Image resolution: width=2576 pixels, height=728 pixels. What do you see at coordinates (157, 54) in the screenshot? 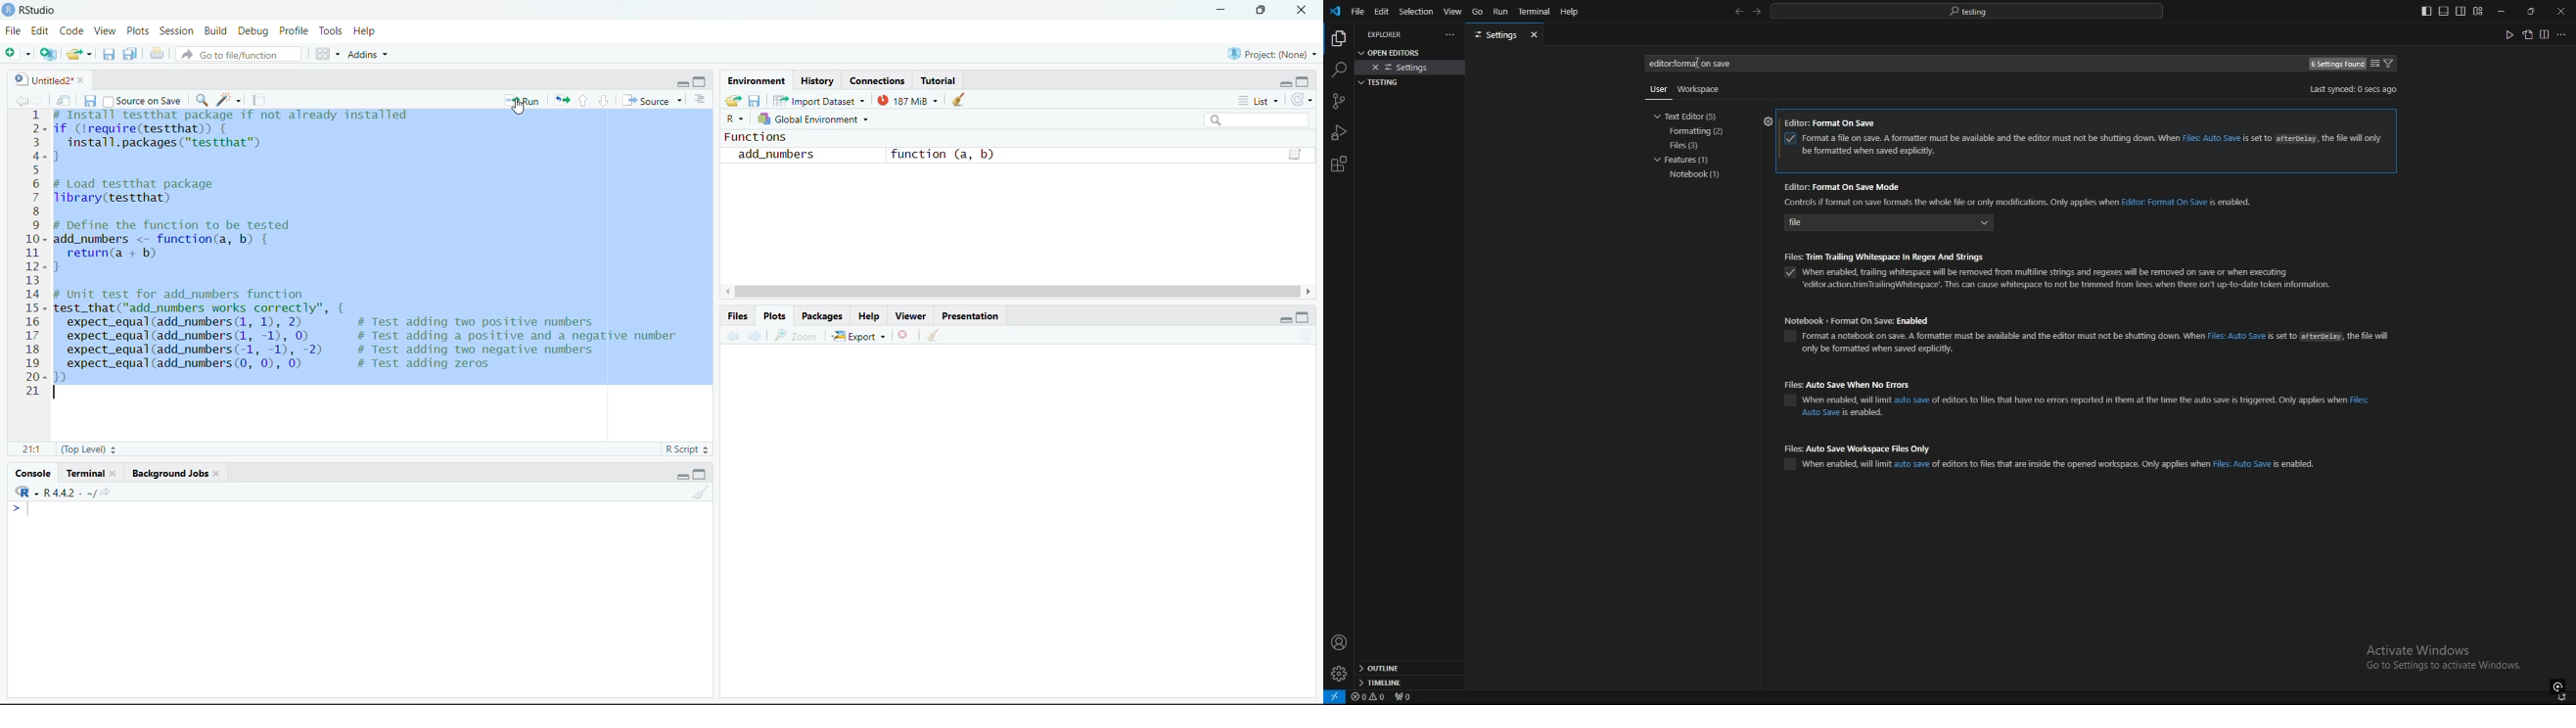
I see `print the current file` at bounding box center [157, 54].